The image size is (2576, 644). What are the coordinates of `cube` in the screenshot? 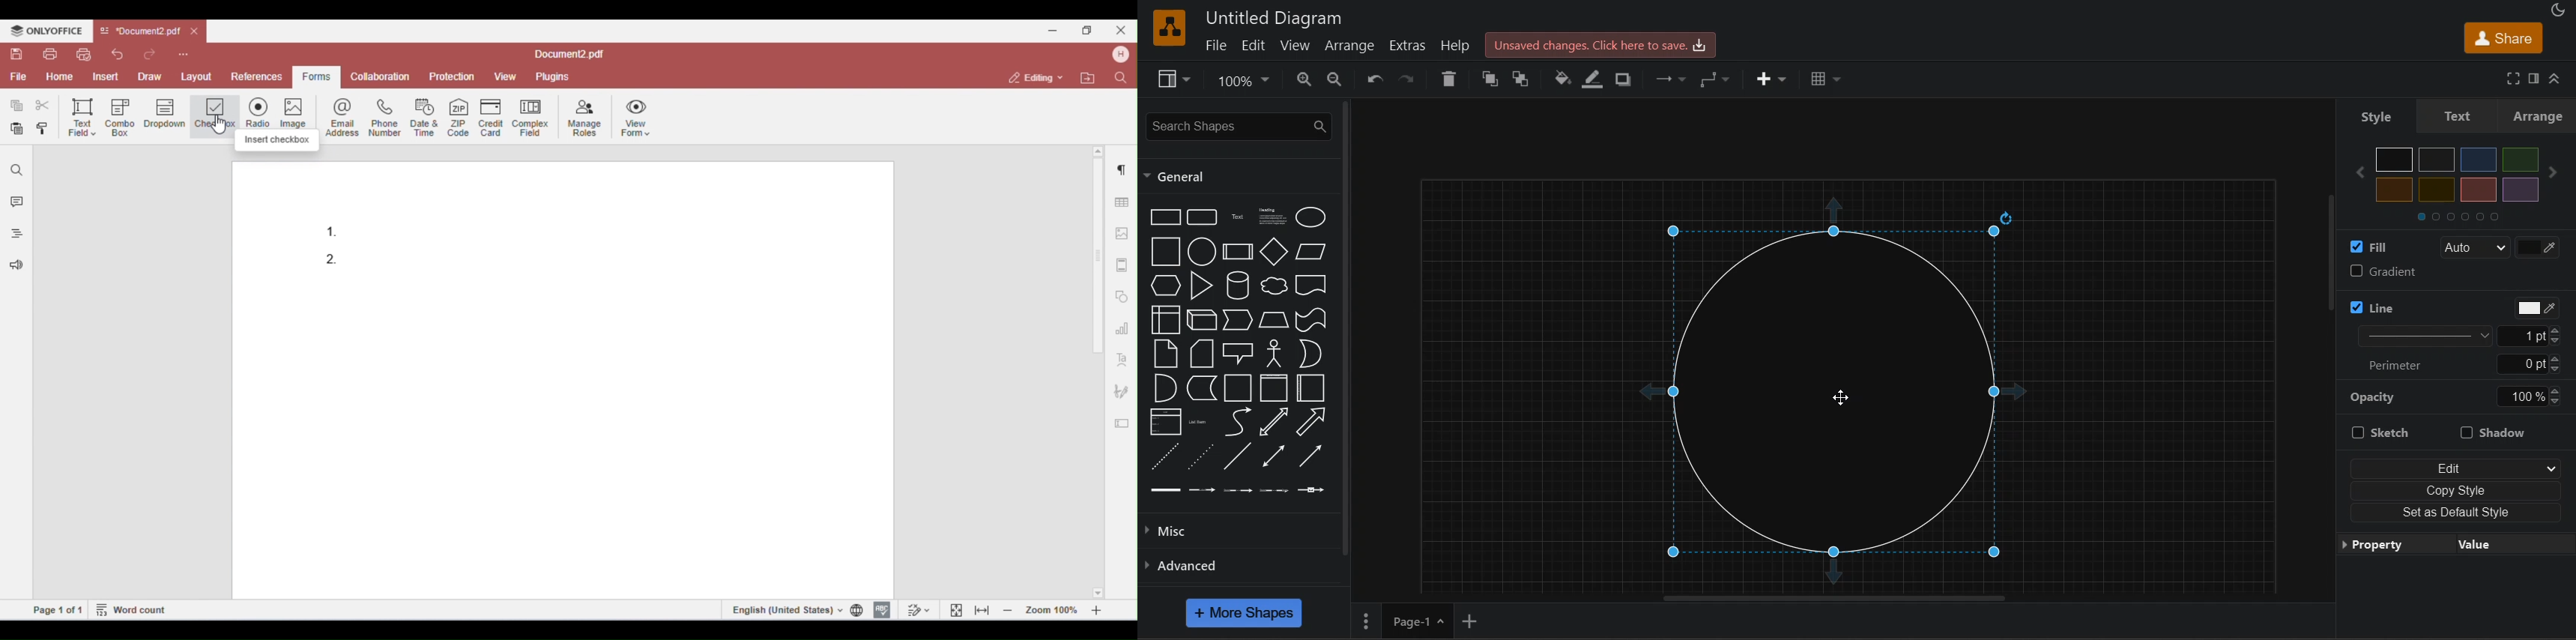 It's located at (1200, 321).